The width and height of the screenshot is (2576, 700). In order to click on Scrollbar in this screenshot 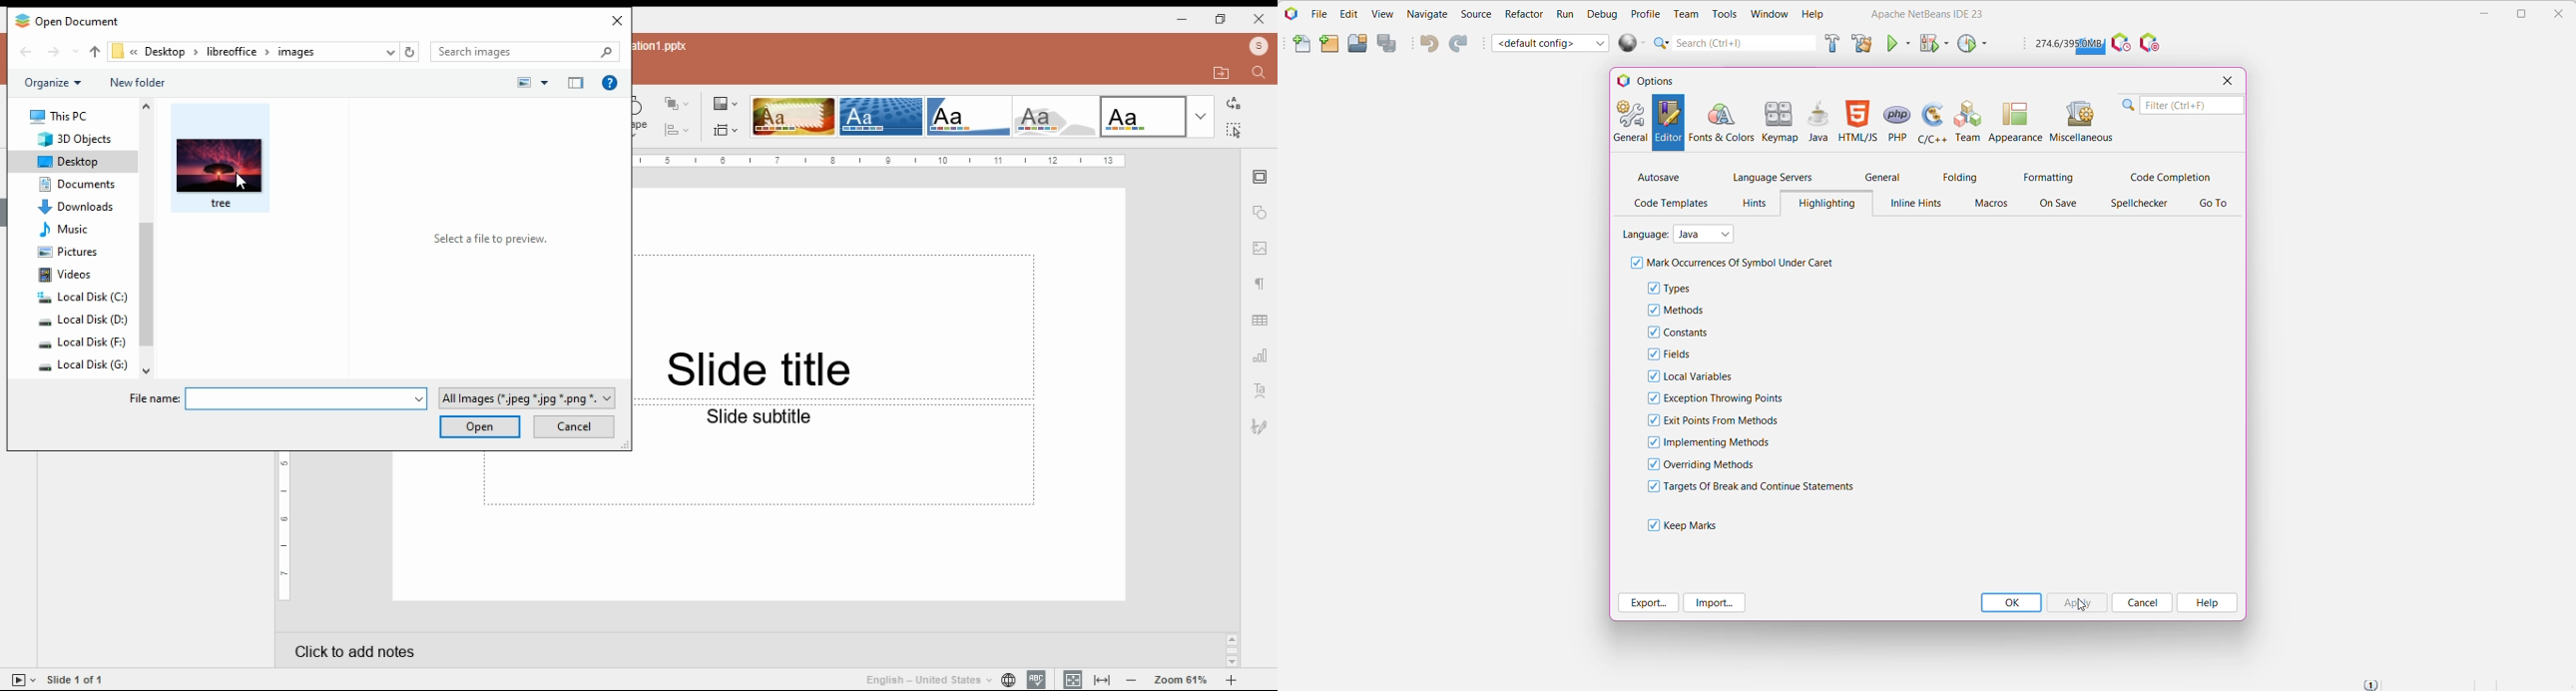, I will do `click(1230, 650)`.